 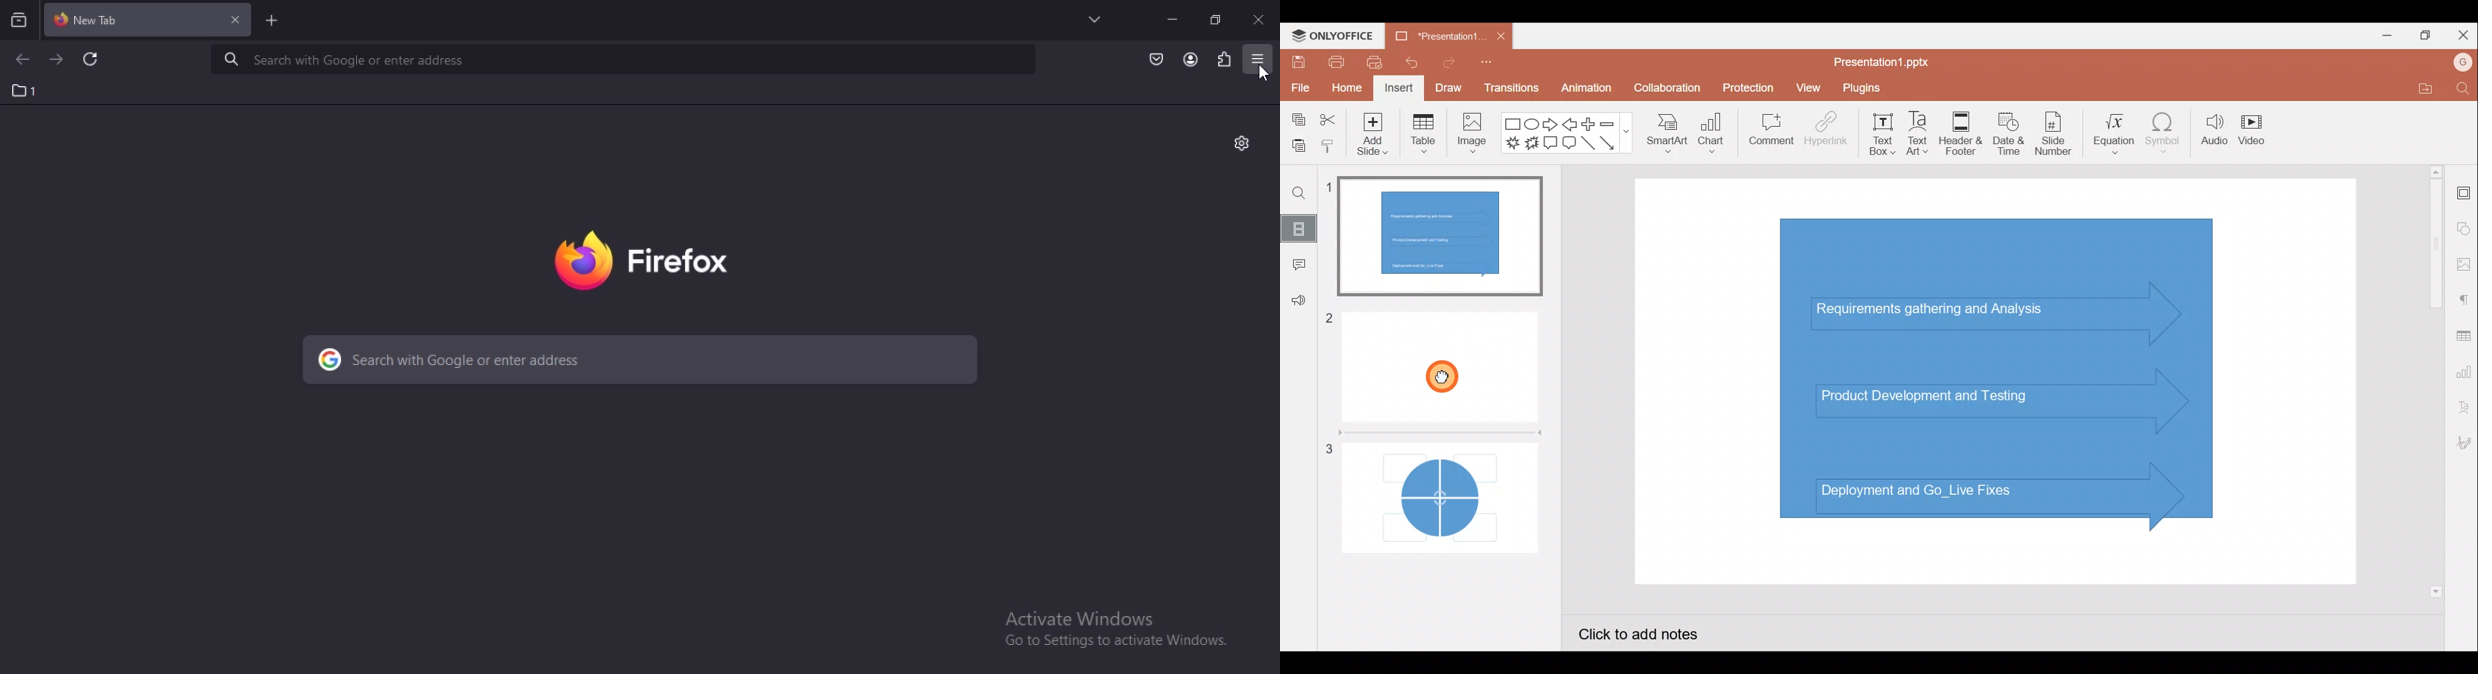 I want to click on Symbol, so click(x=2164, y=136).